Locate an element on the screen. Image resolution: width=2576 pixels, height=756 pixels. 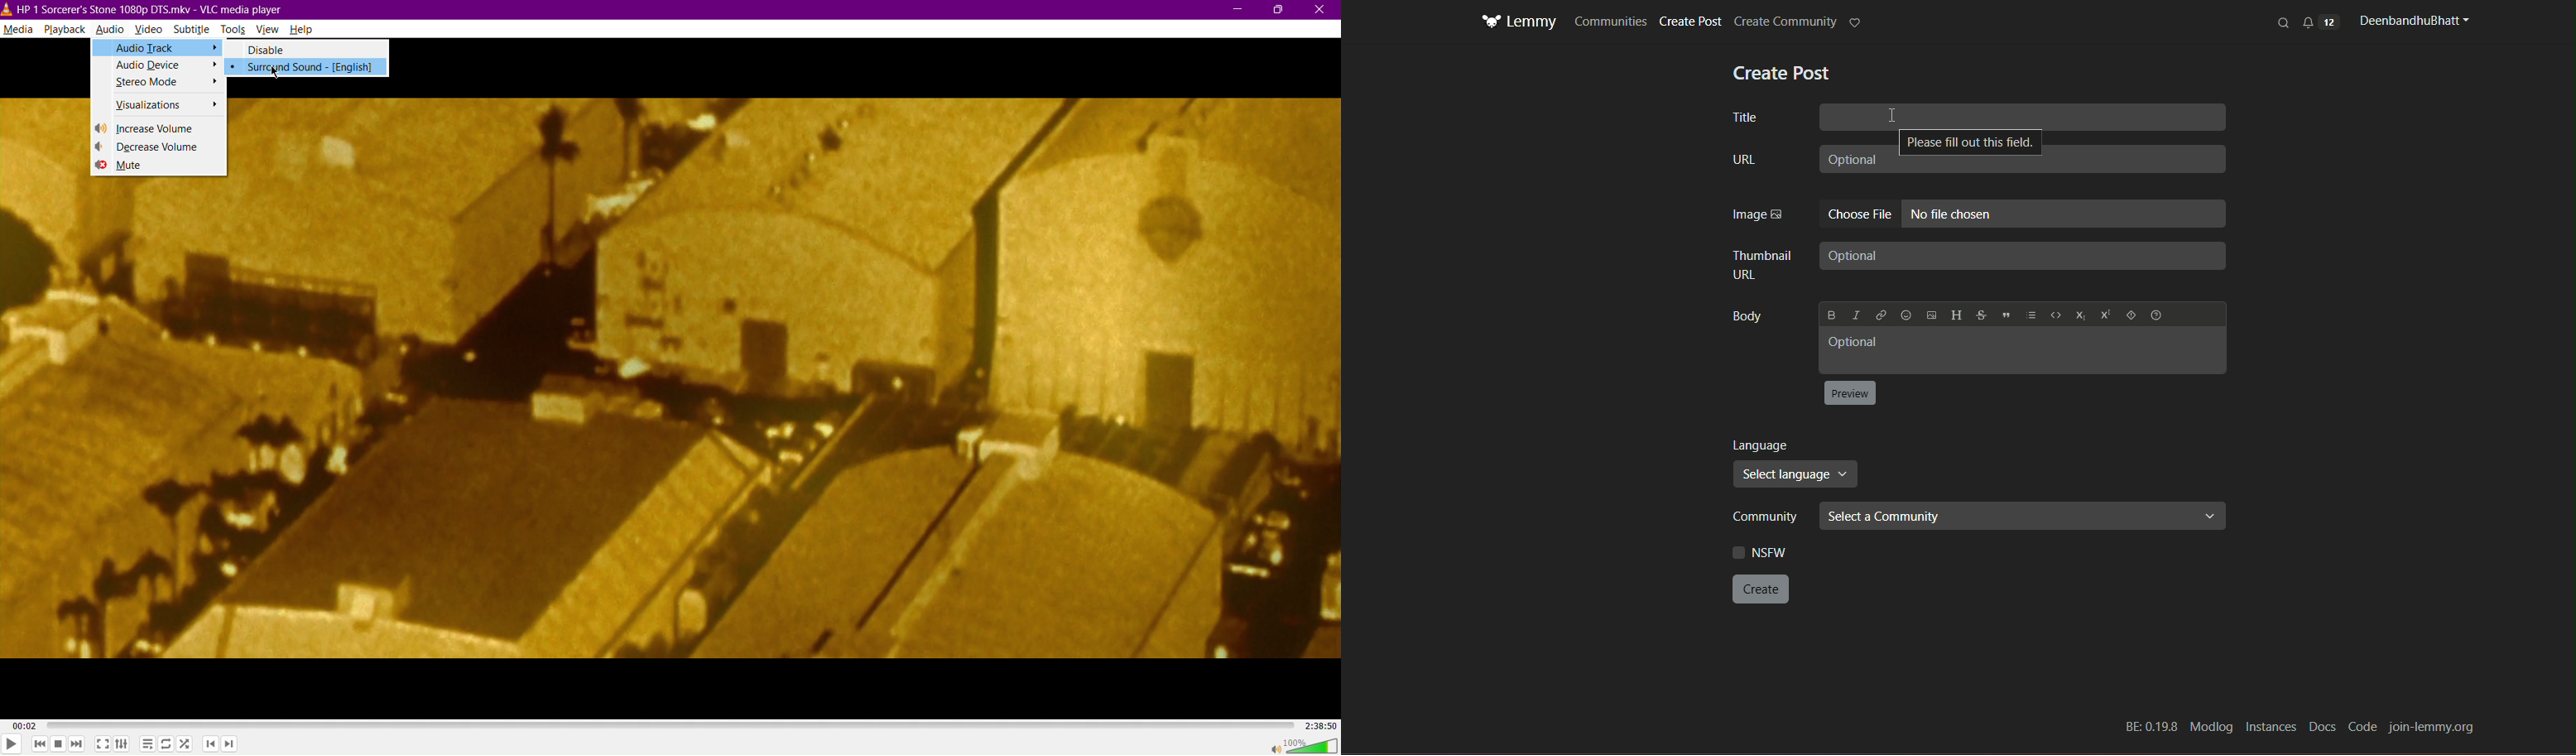
Random is located at coordinates (185, 745).